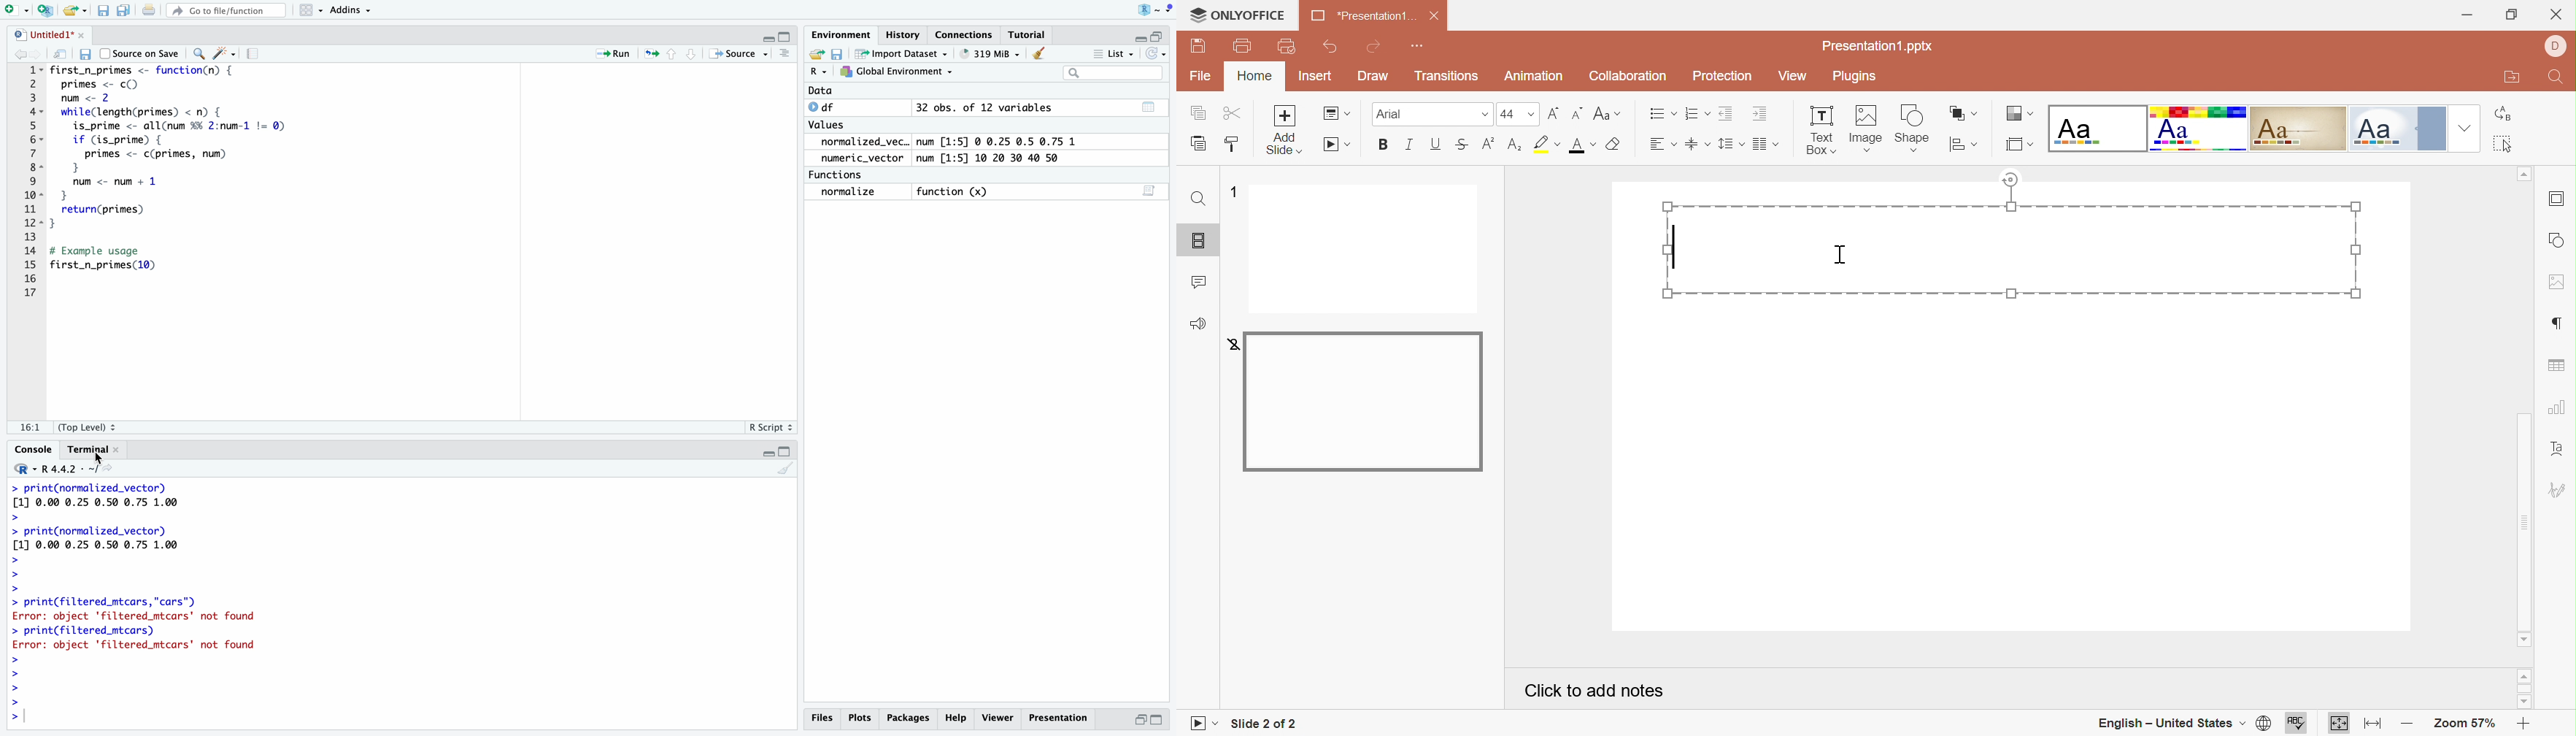  Describe the element at coordinates (2097, 128) in the screenshot. I see `Blank` at that location.